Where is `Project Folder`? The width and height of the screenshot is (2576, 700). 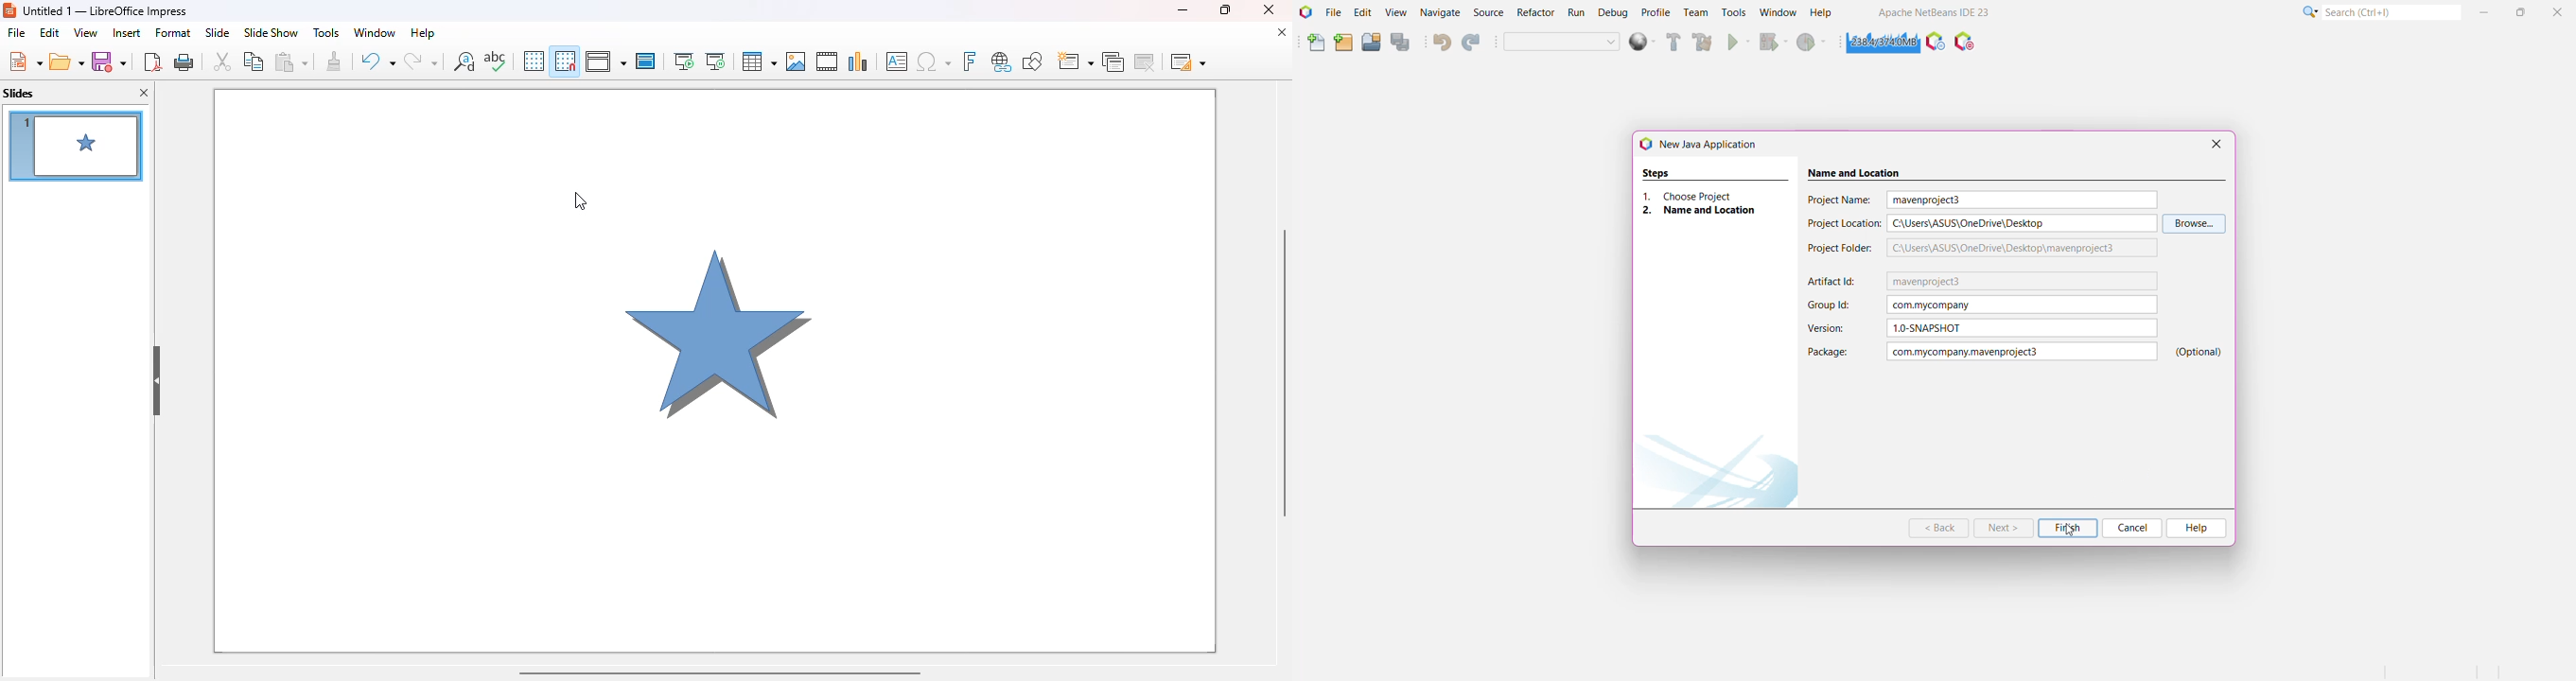 Project Folder is located at coordinates (1842, 248).